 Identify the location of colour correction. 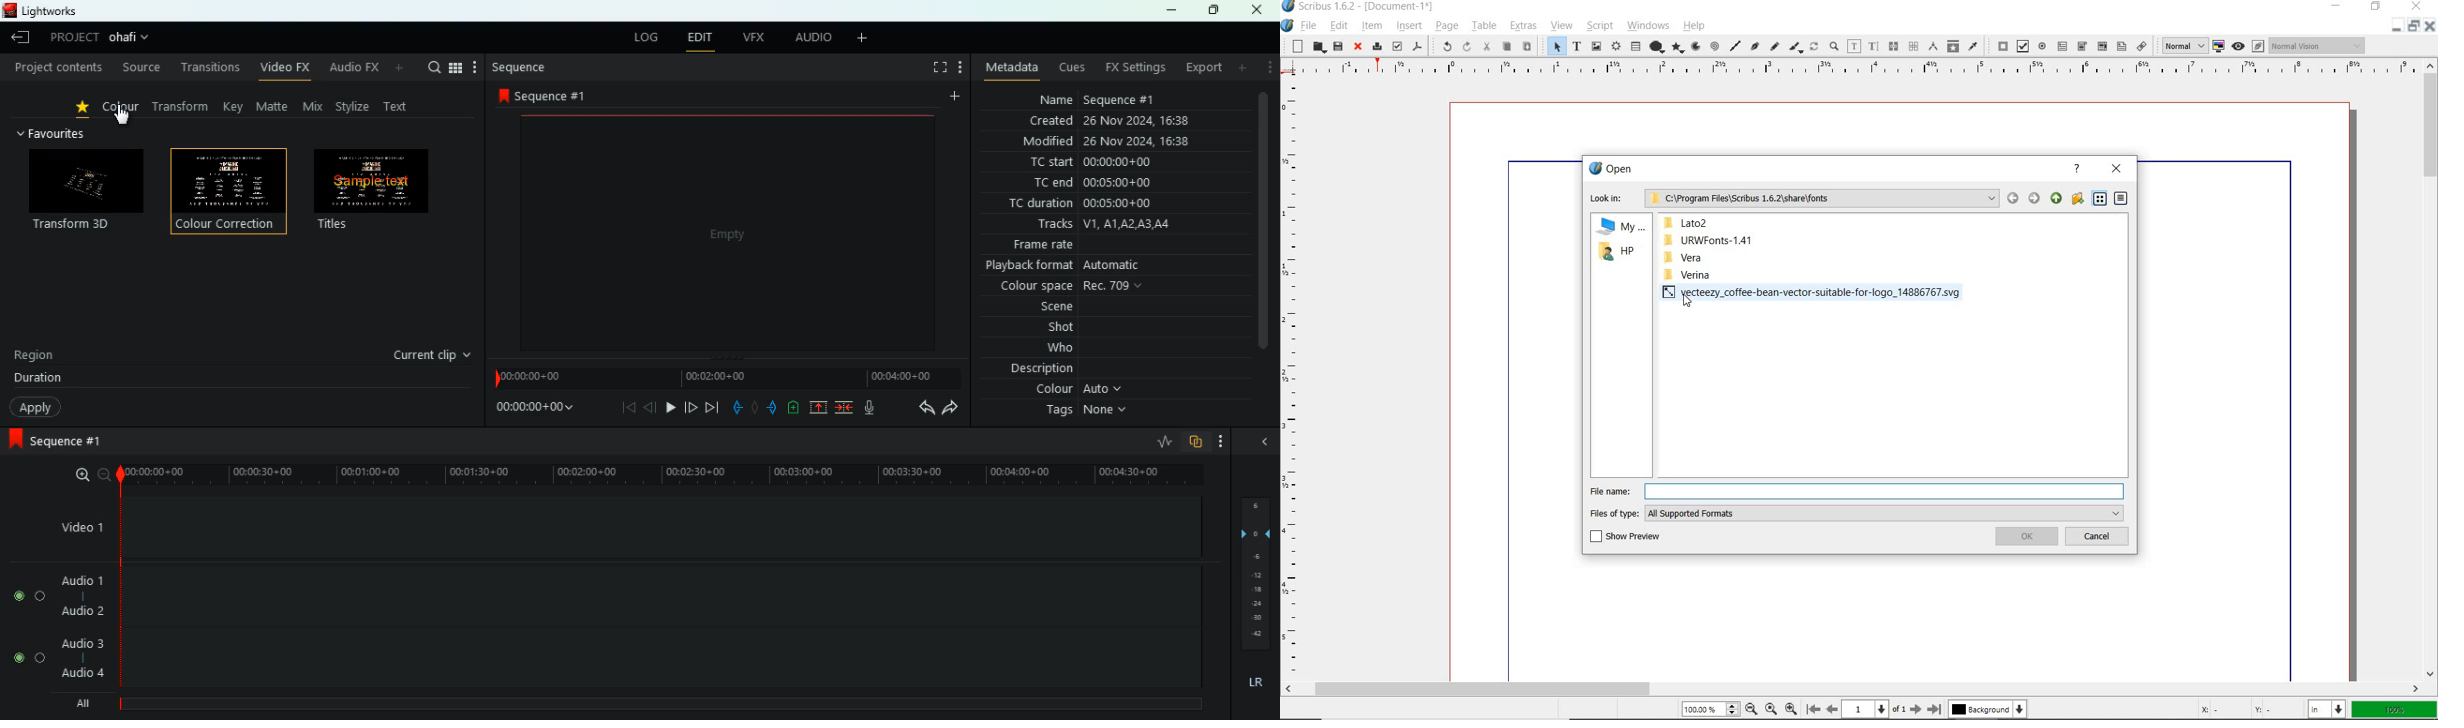
(230, 196).